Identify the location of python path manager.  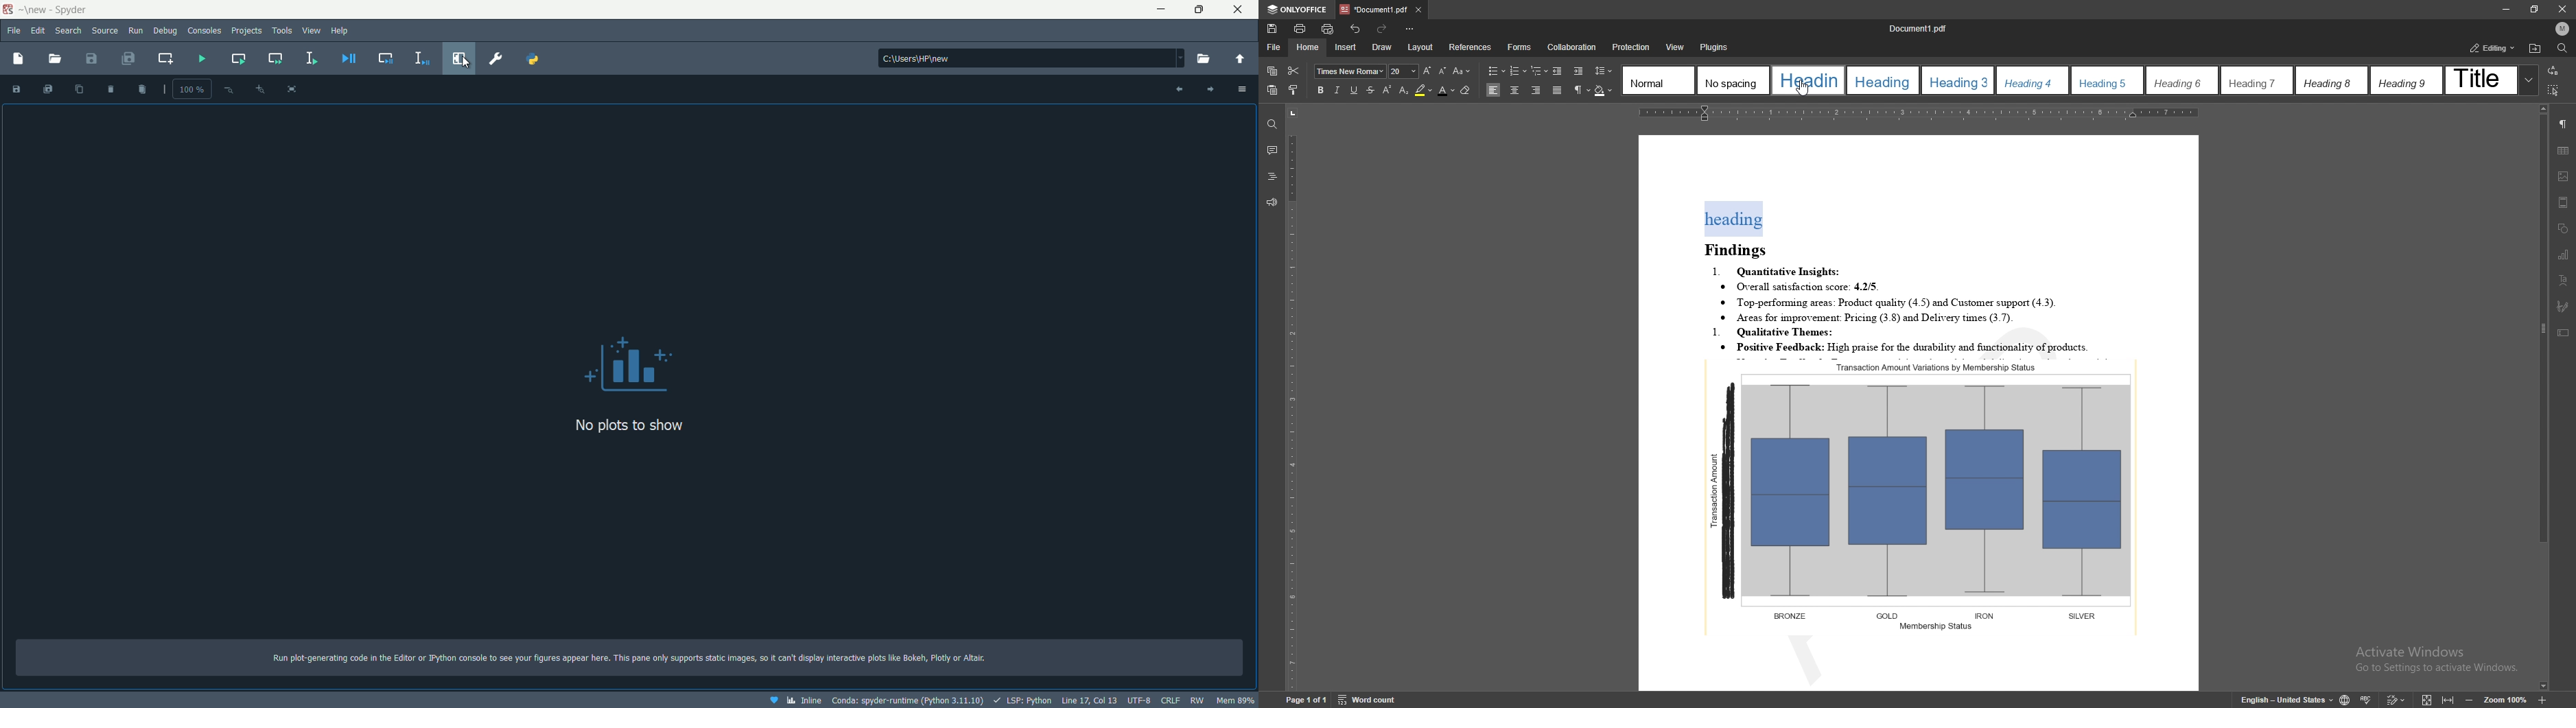
(532, 58).